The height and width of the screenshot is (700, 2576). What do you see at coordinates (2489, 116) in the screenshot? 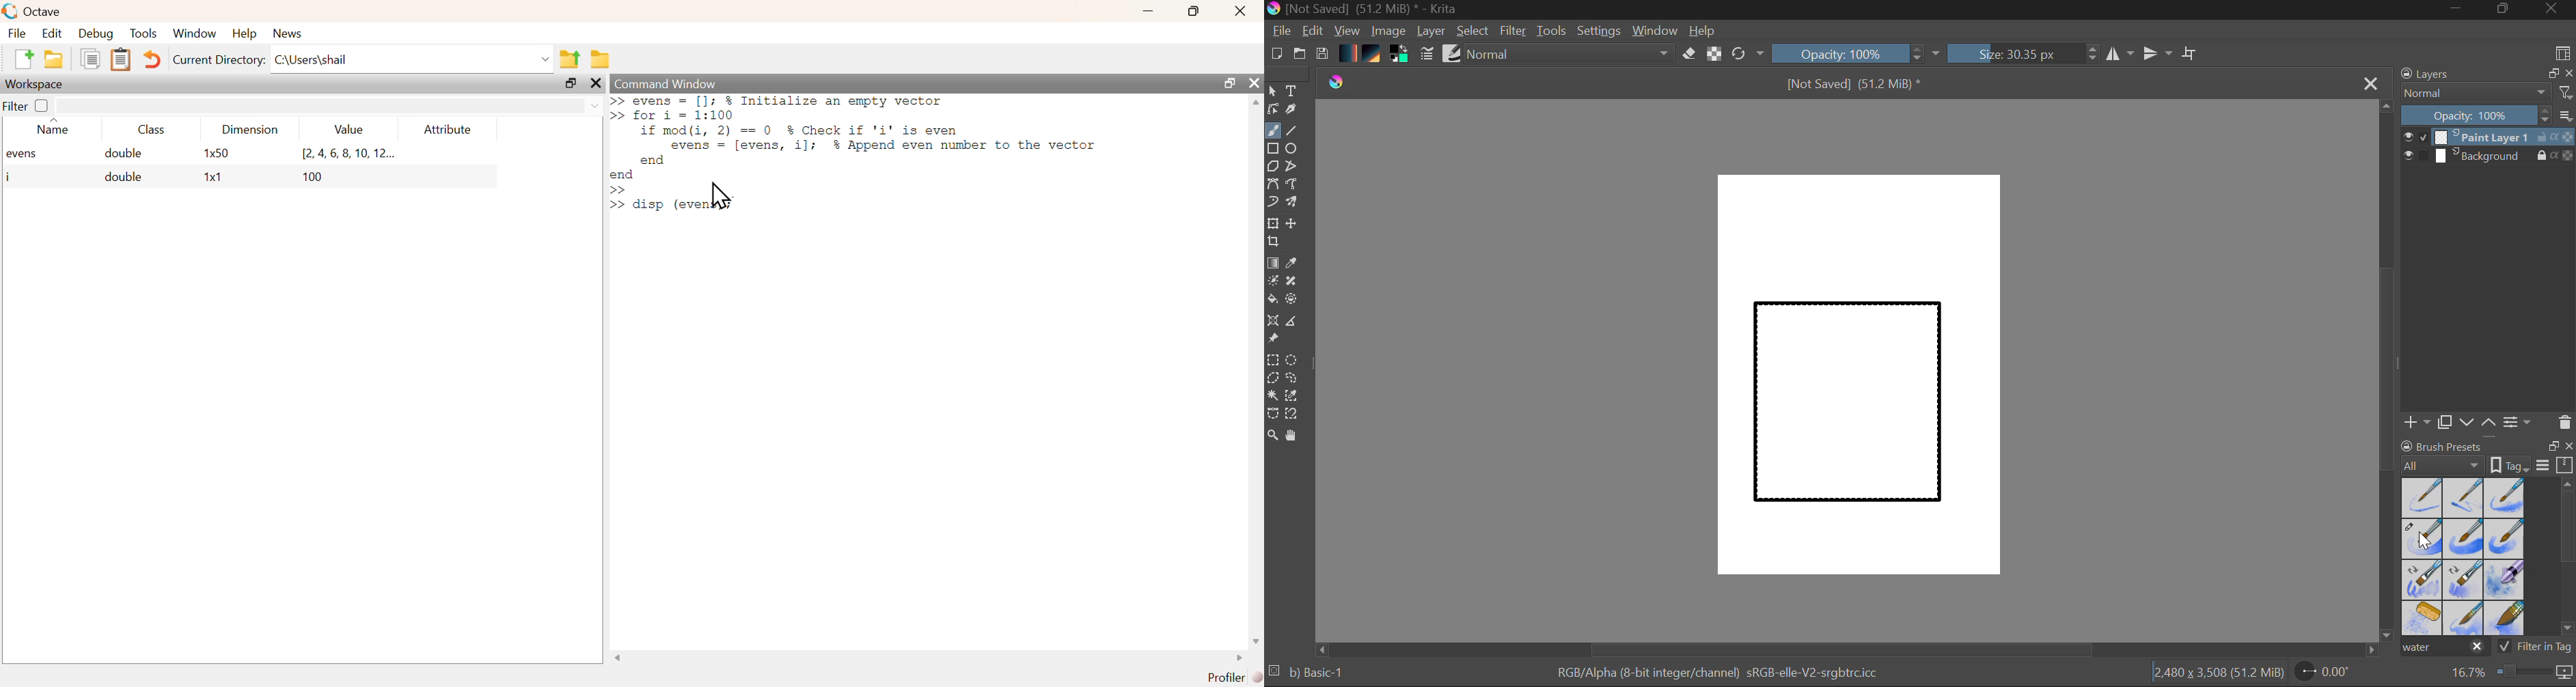
I see `Layer Opacity` at bounding box center [2489, 116].